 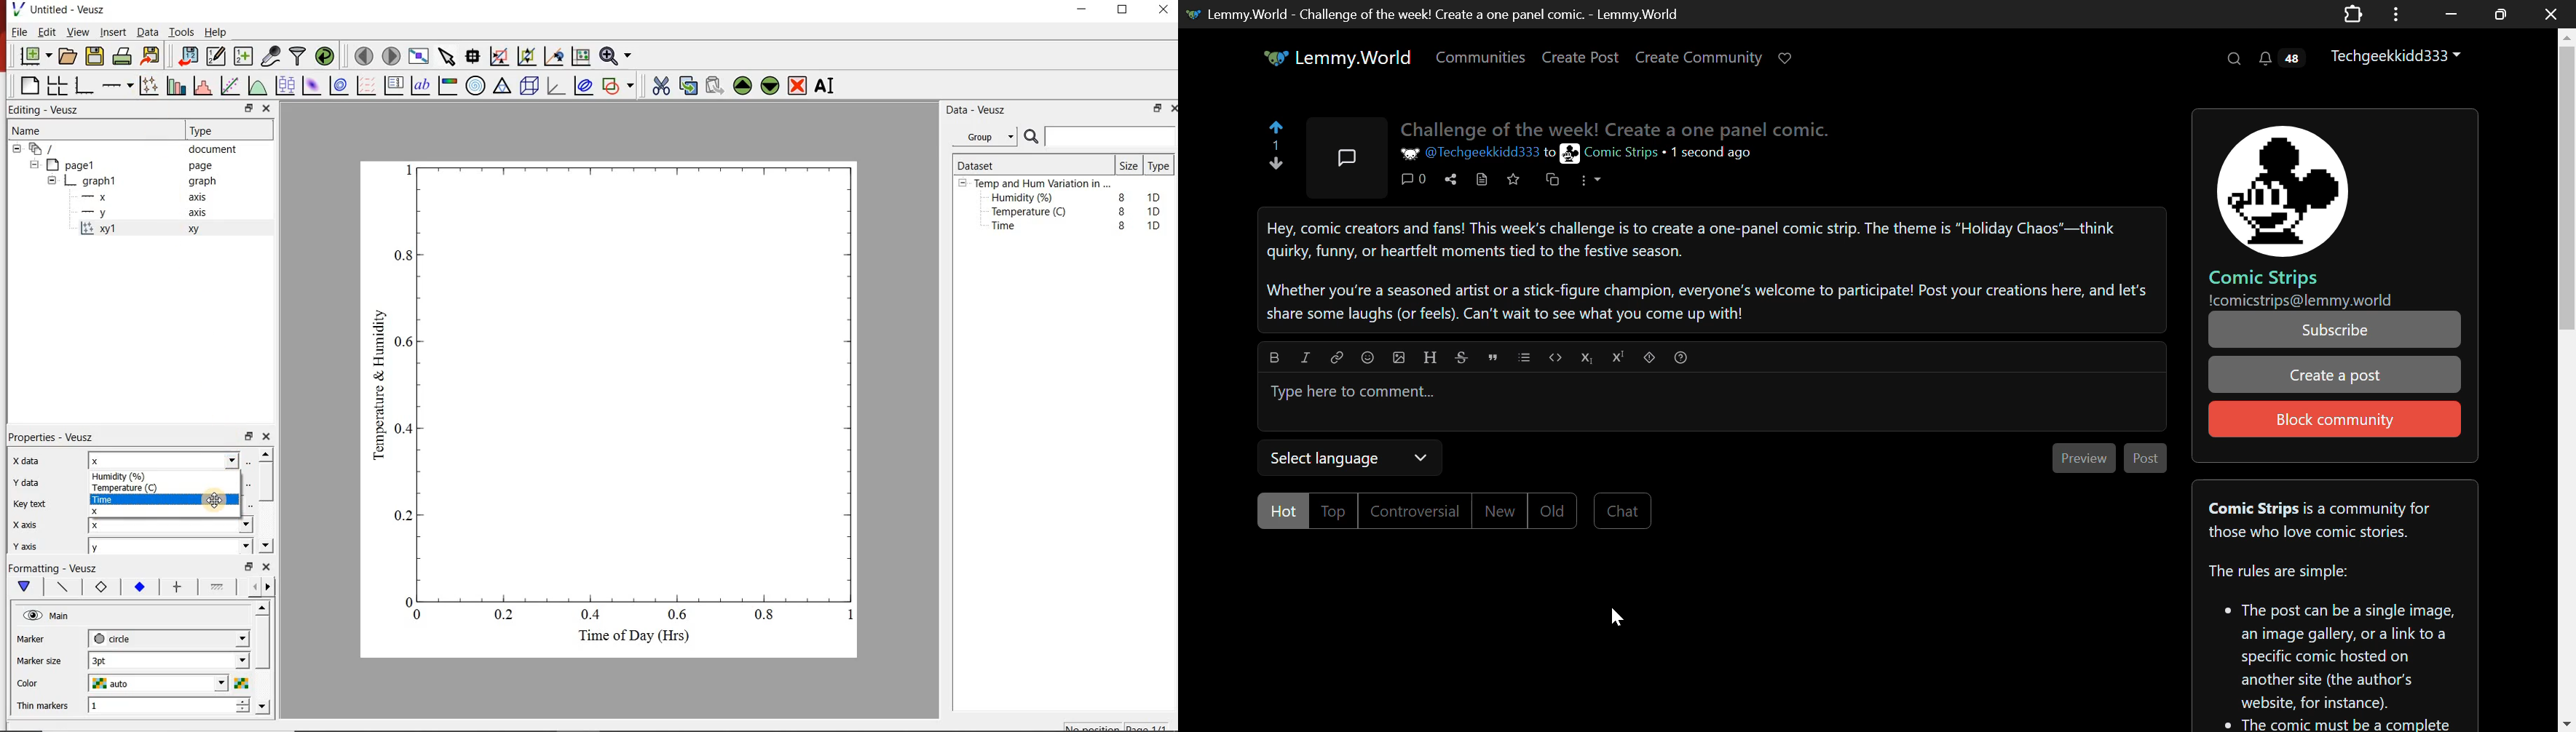 I want to click on close, so click(x=1172, y=108).